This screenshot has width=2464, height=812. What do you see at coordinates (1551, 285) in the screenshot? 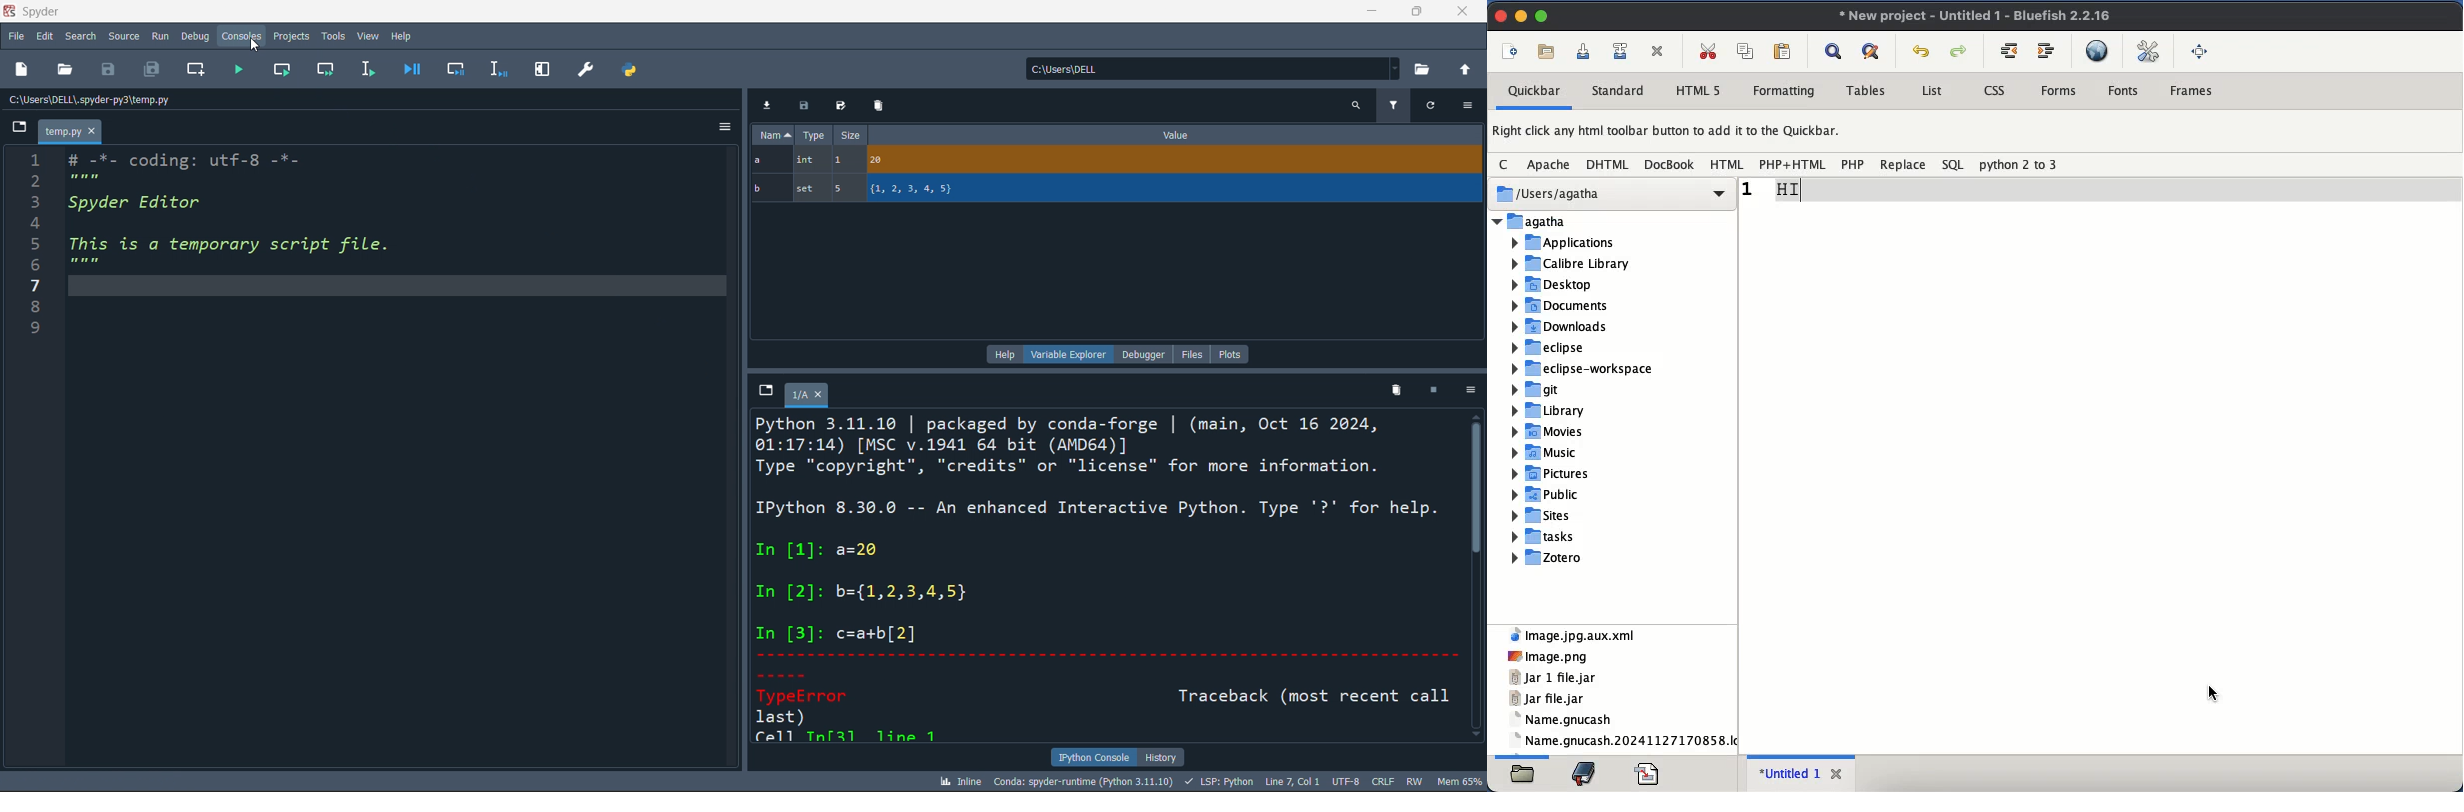
I see `Desktop` at bounding box center [1551, 285].